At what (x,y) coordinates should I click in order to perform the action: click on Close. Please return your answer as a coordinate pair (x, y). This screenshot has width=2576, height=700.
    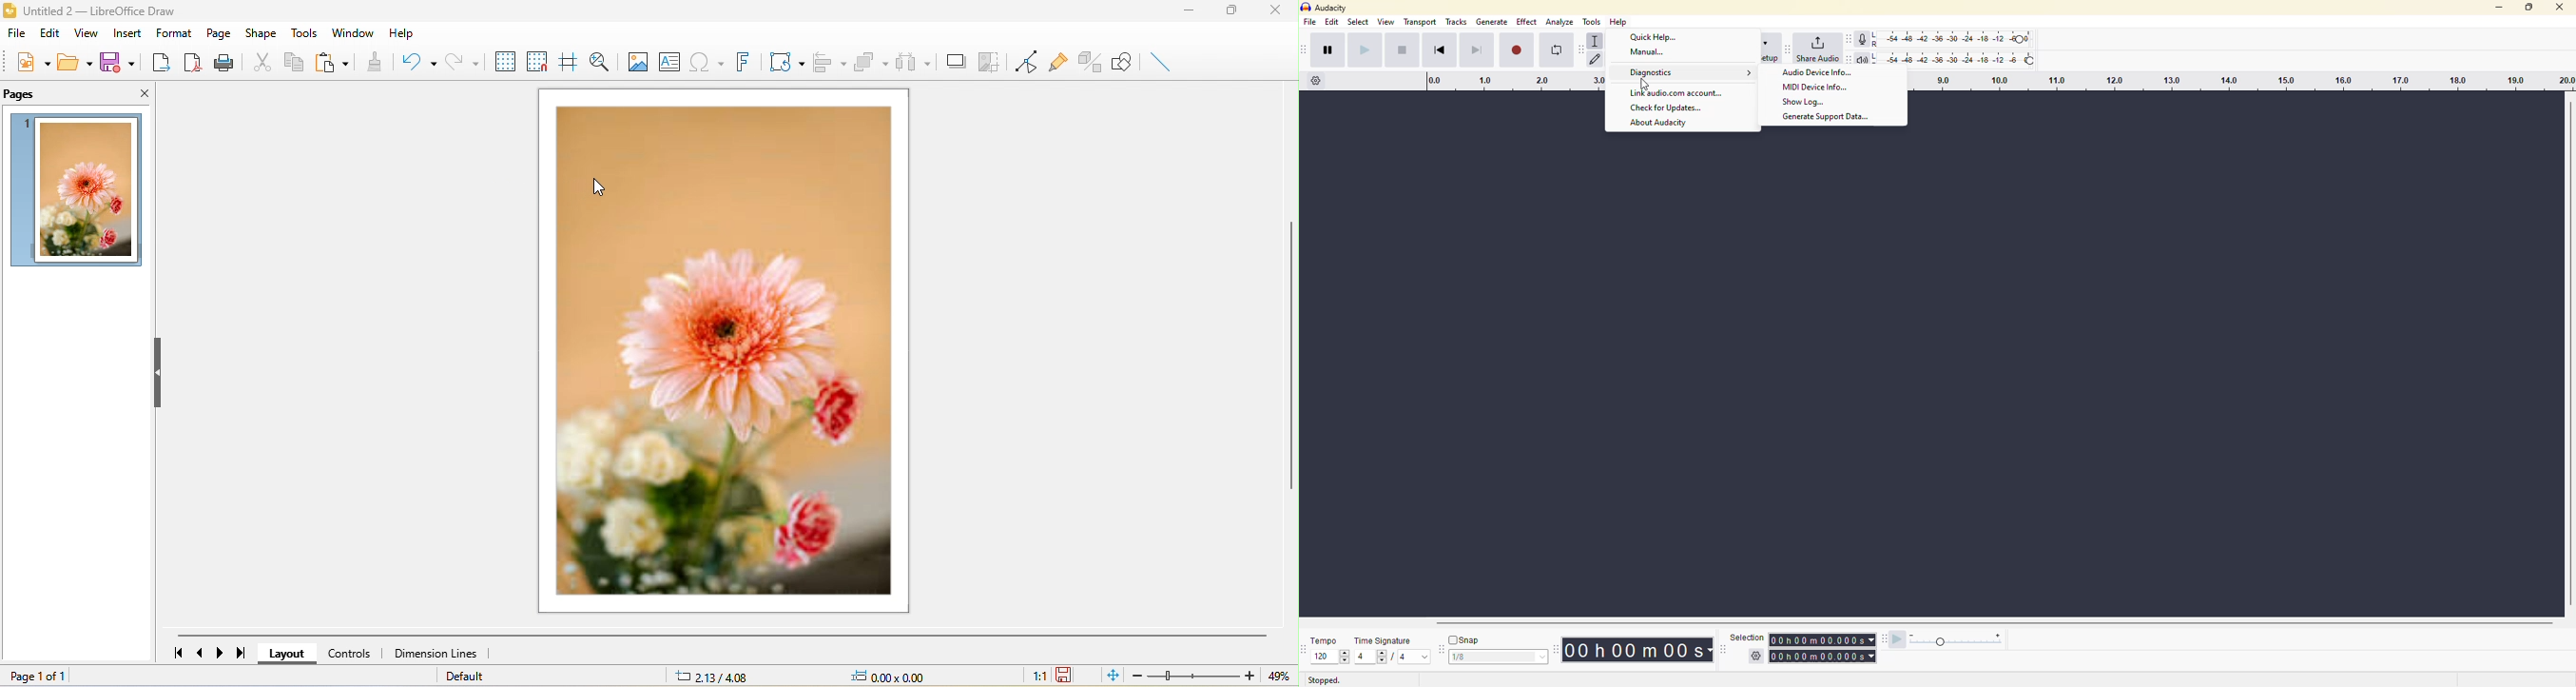
    Looking at the image, I should click on (2560, 7).